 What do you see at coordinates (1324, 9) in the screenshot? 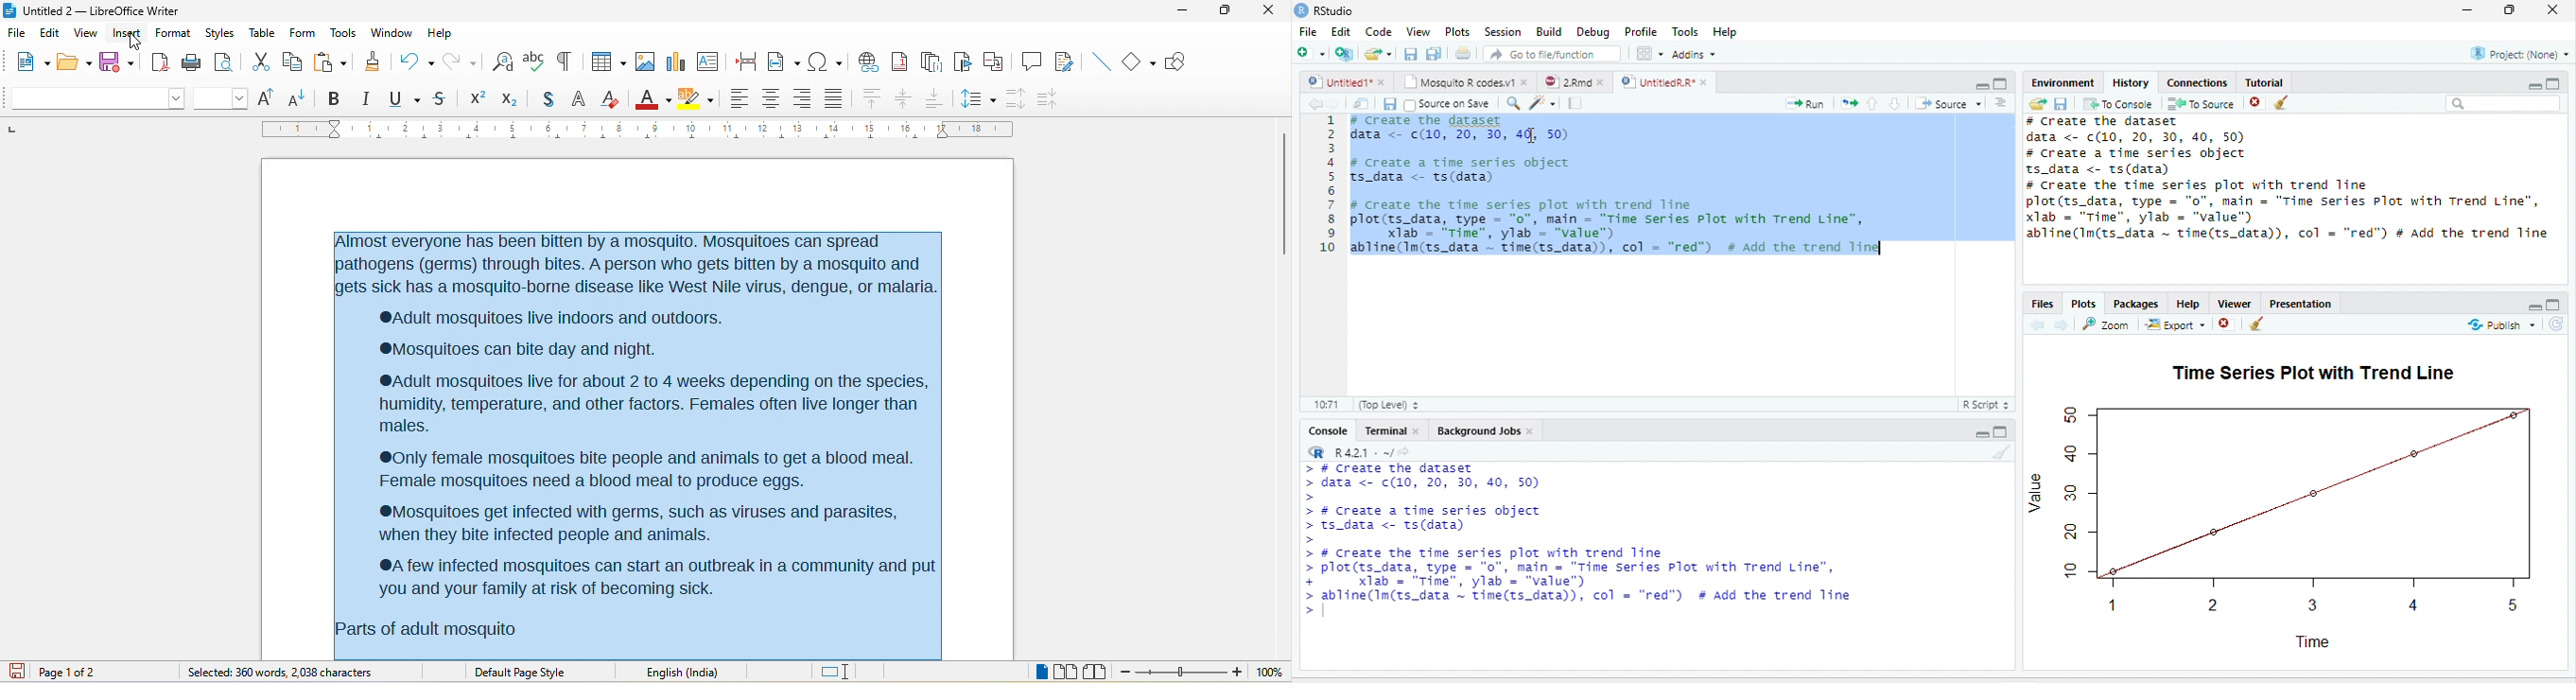
I see `RStudio` at bounding box center [1324, 9].